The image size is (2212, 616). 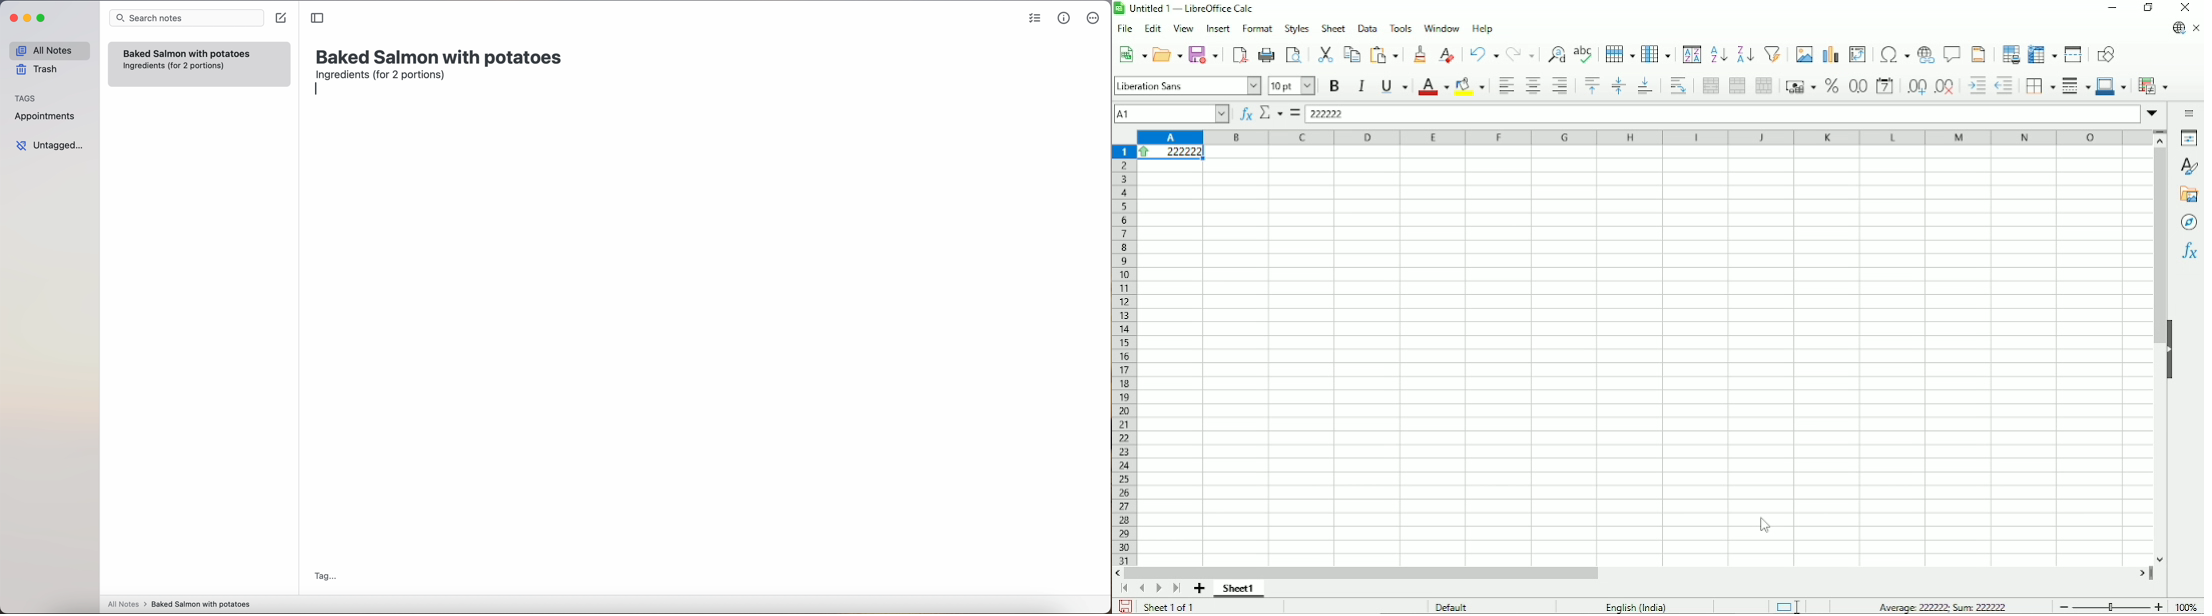 What do you see at coordinates (1271, 113) in the screenshot?
I see `Select function` at bounding box center [1271, 113].